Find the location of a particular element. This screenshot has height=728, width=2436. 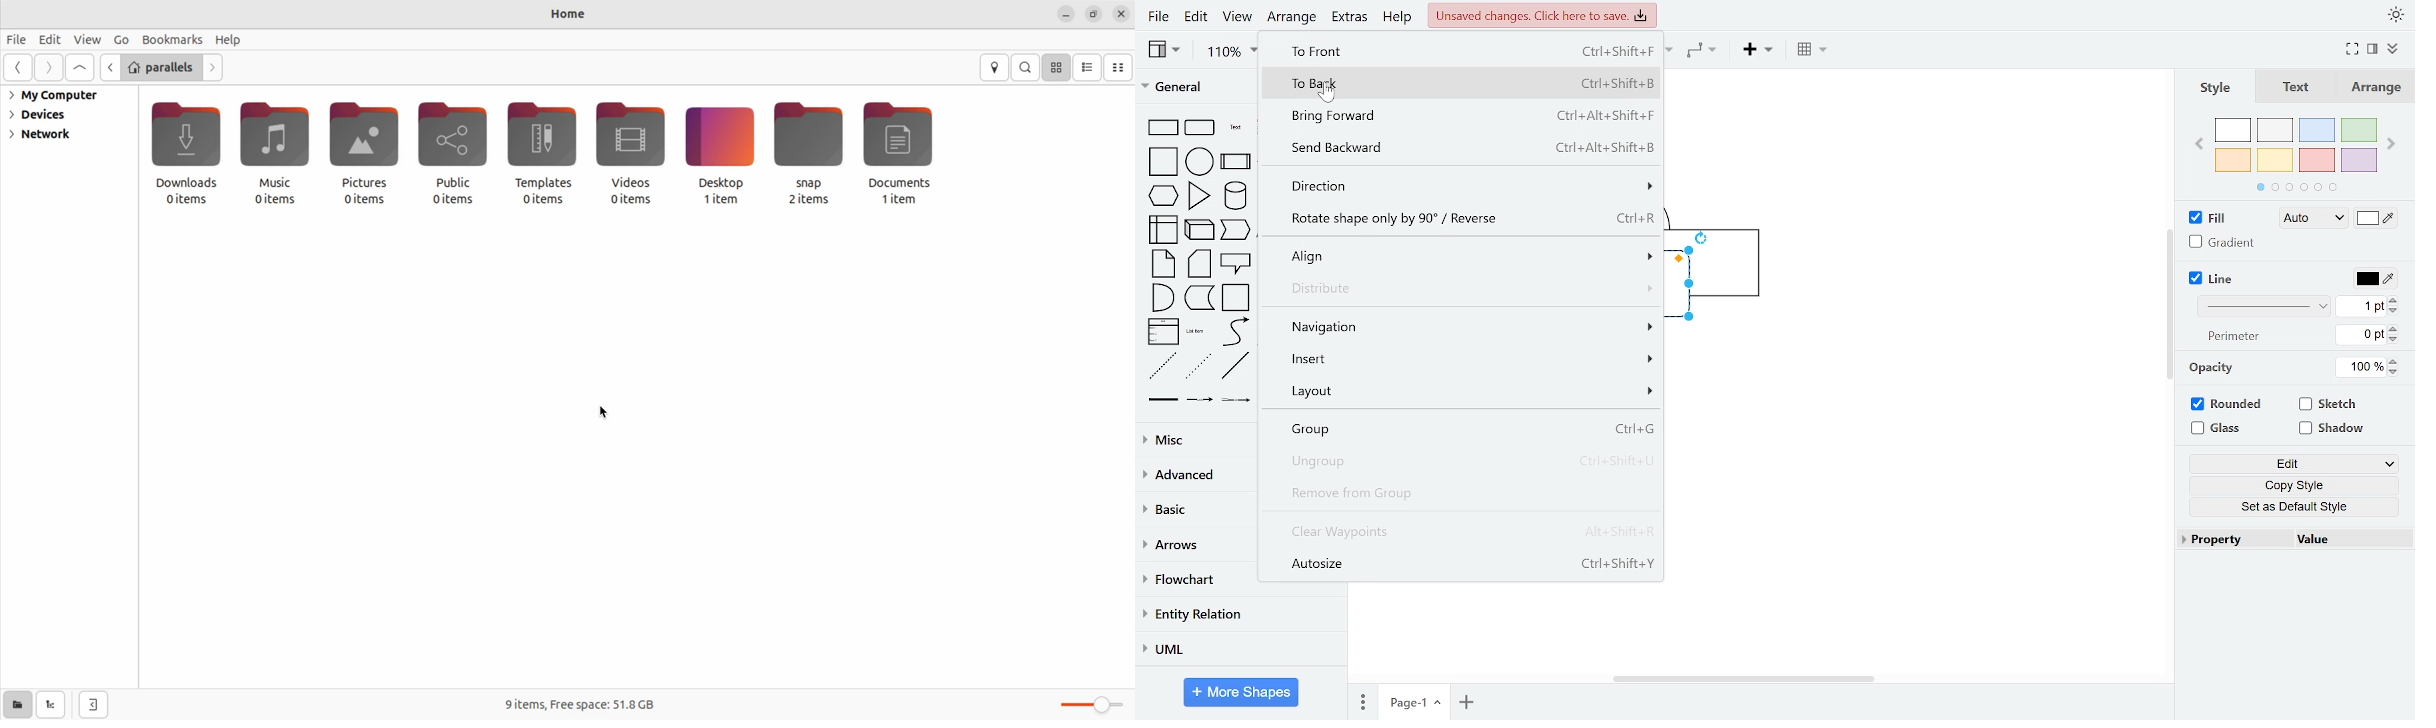

cursor is located at coordinates (599, 413).